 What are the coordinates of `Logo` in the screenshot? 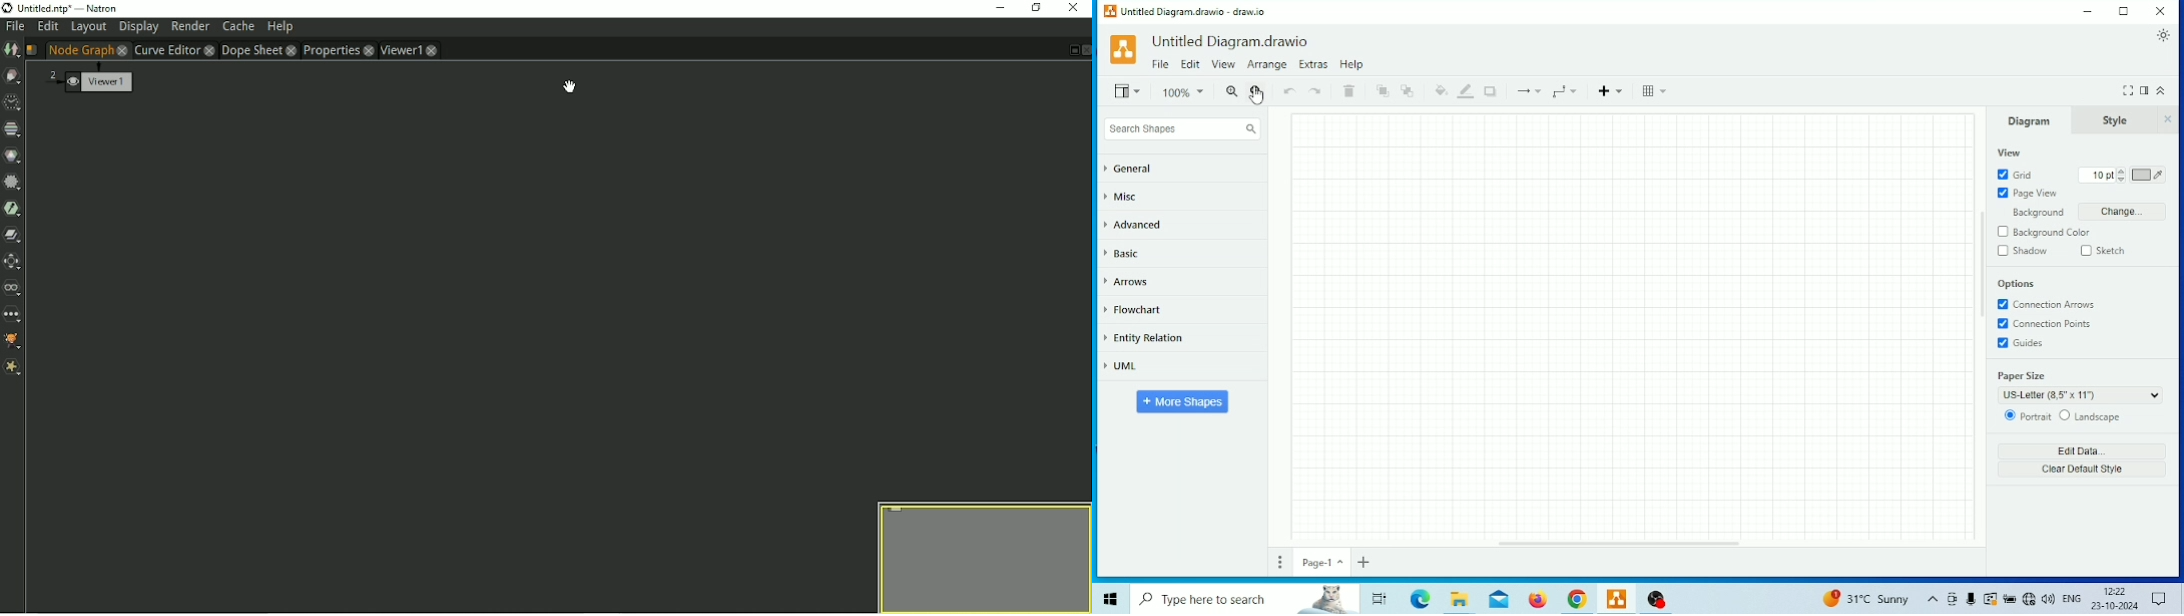 It's located at (1123, 50).